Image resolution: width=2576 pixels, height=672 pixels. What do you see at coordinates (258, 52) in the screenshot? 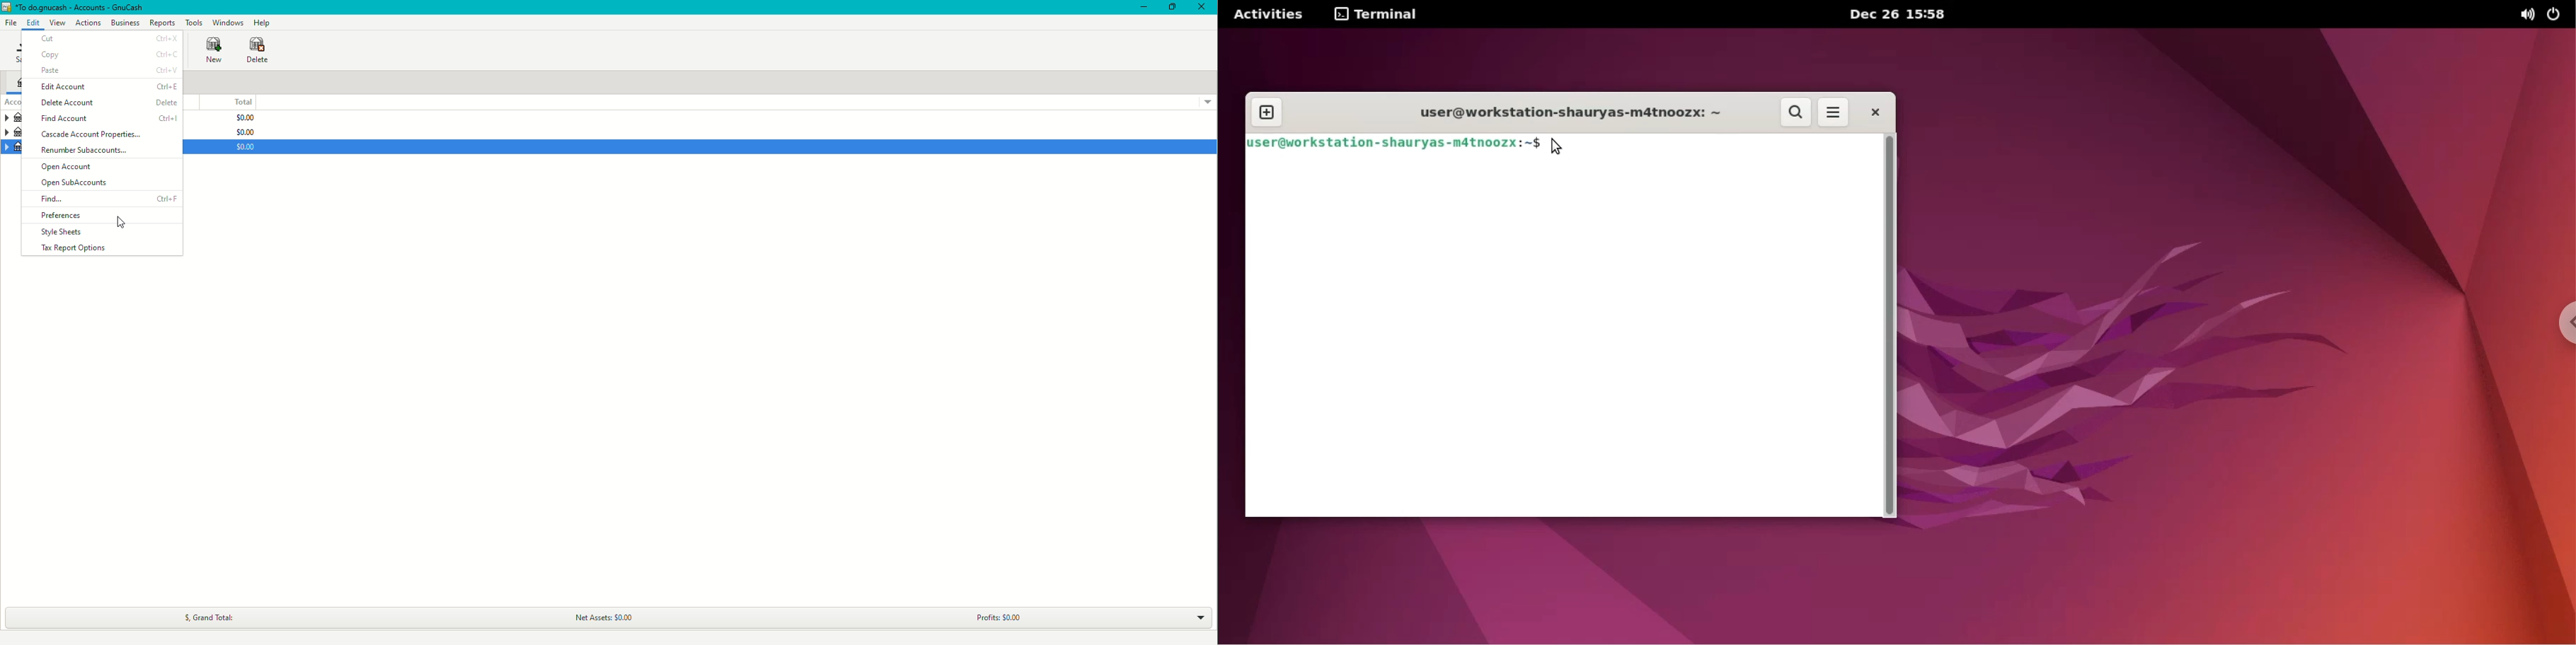
I see `Delete` at bounding box center [258, 52].